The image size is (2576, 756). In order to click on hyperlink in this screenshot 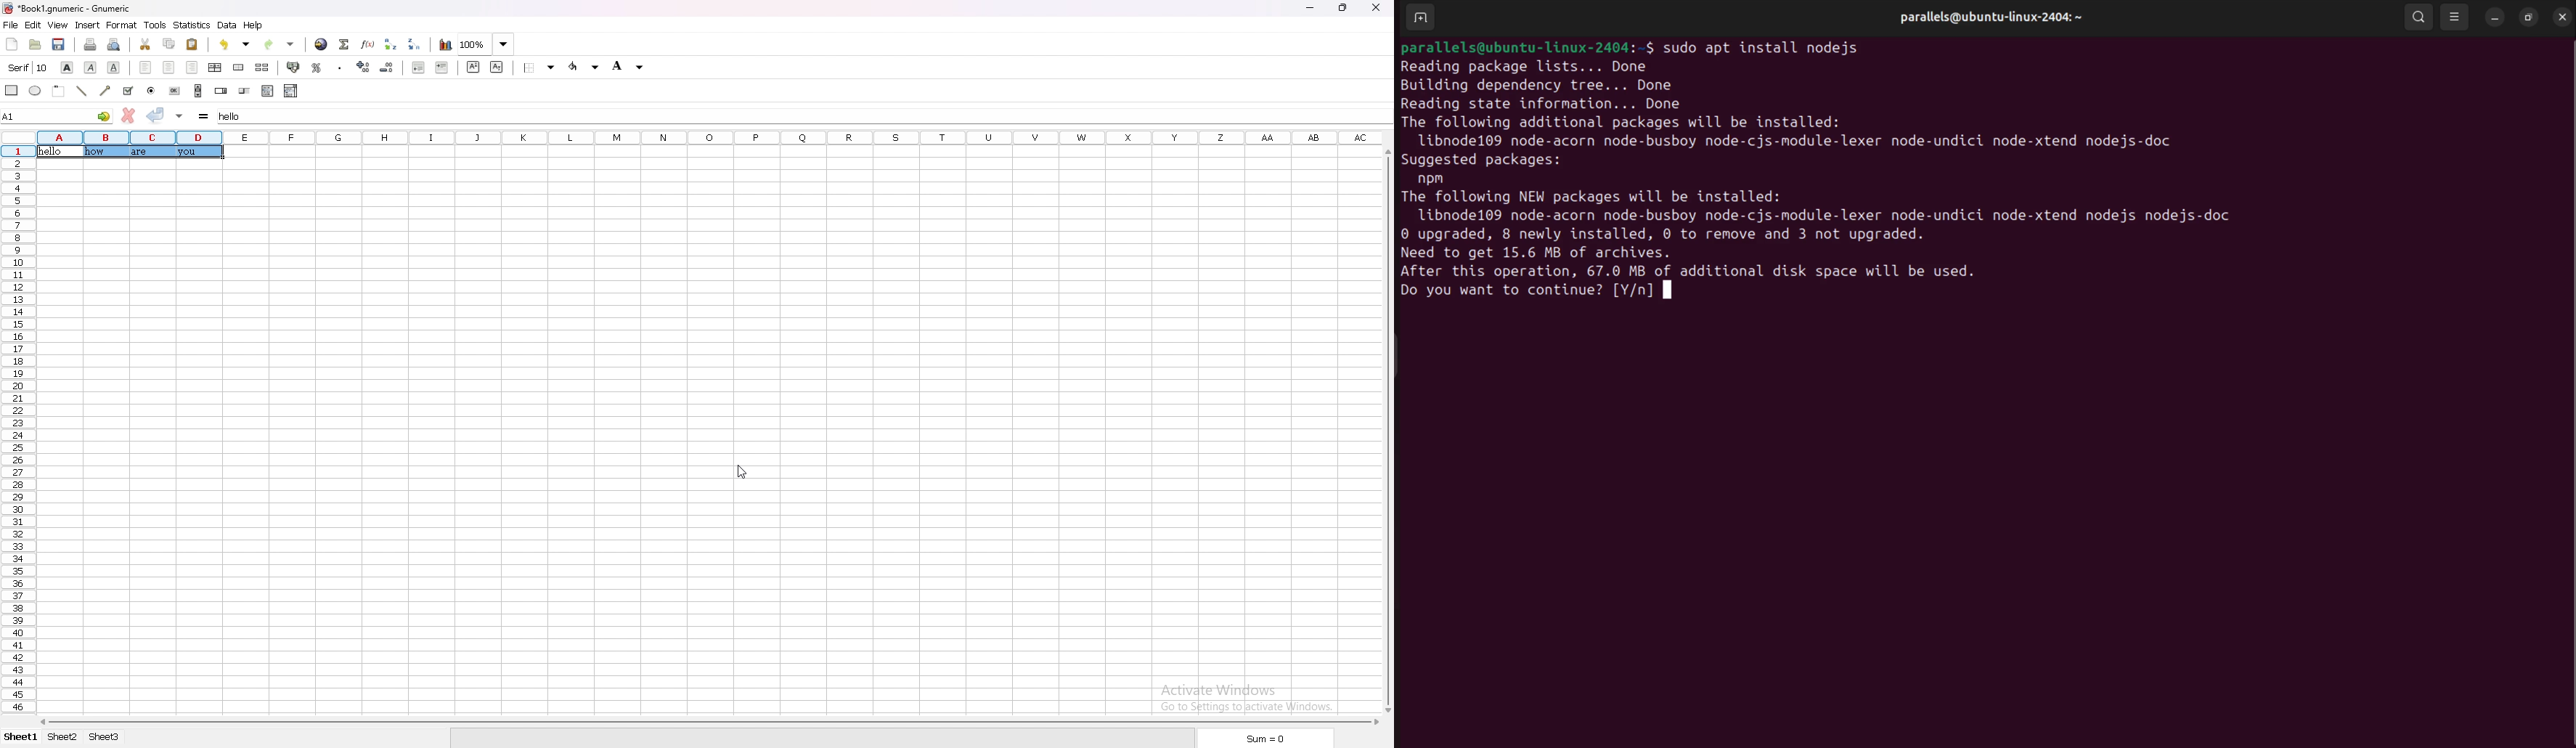, I will do `click(322, 44)`.